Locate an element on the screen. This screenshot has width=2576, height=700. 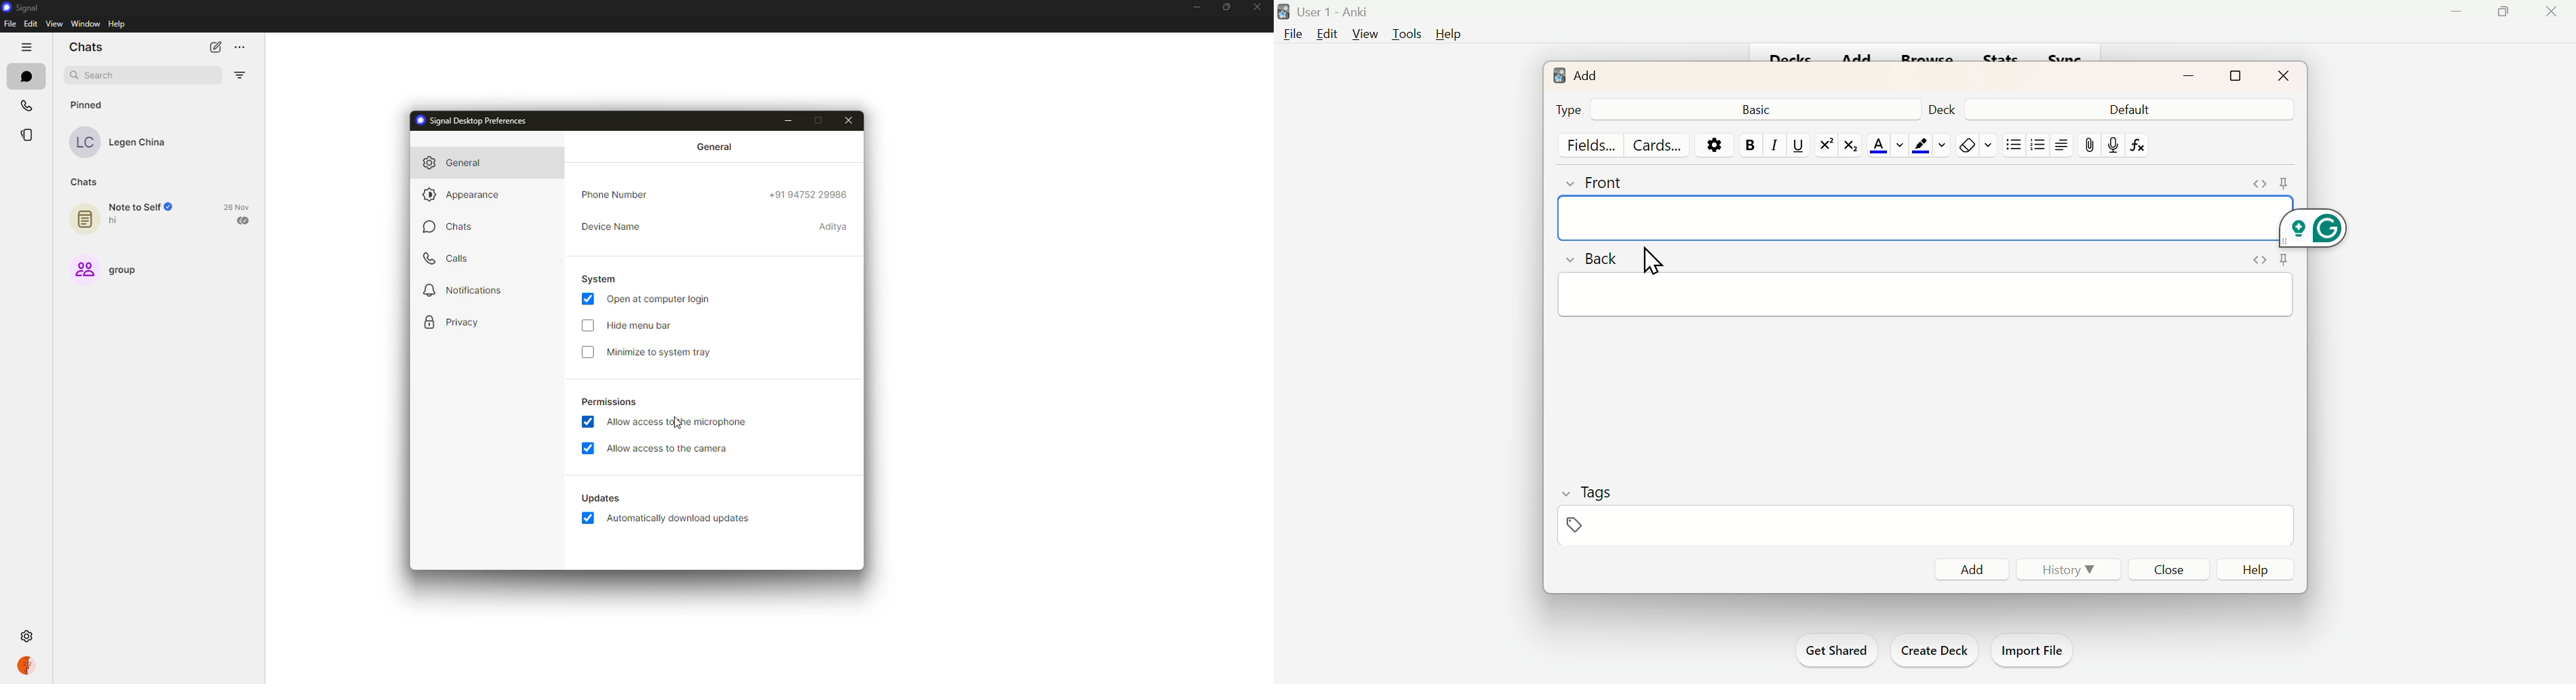
Get Shared is located at coordinates (1835, 648).